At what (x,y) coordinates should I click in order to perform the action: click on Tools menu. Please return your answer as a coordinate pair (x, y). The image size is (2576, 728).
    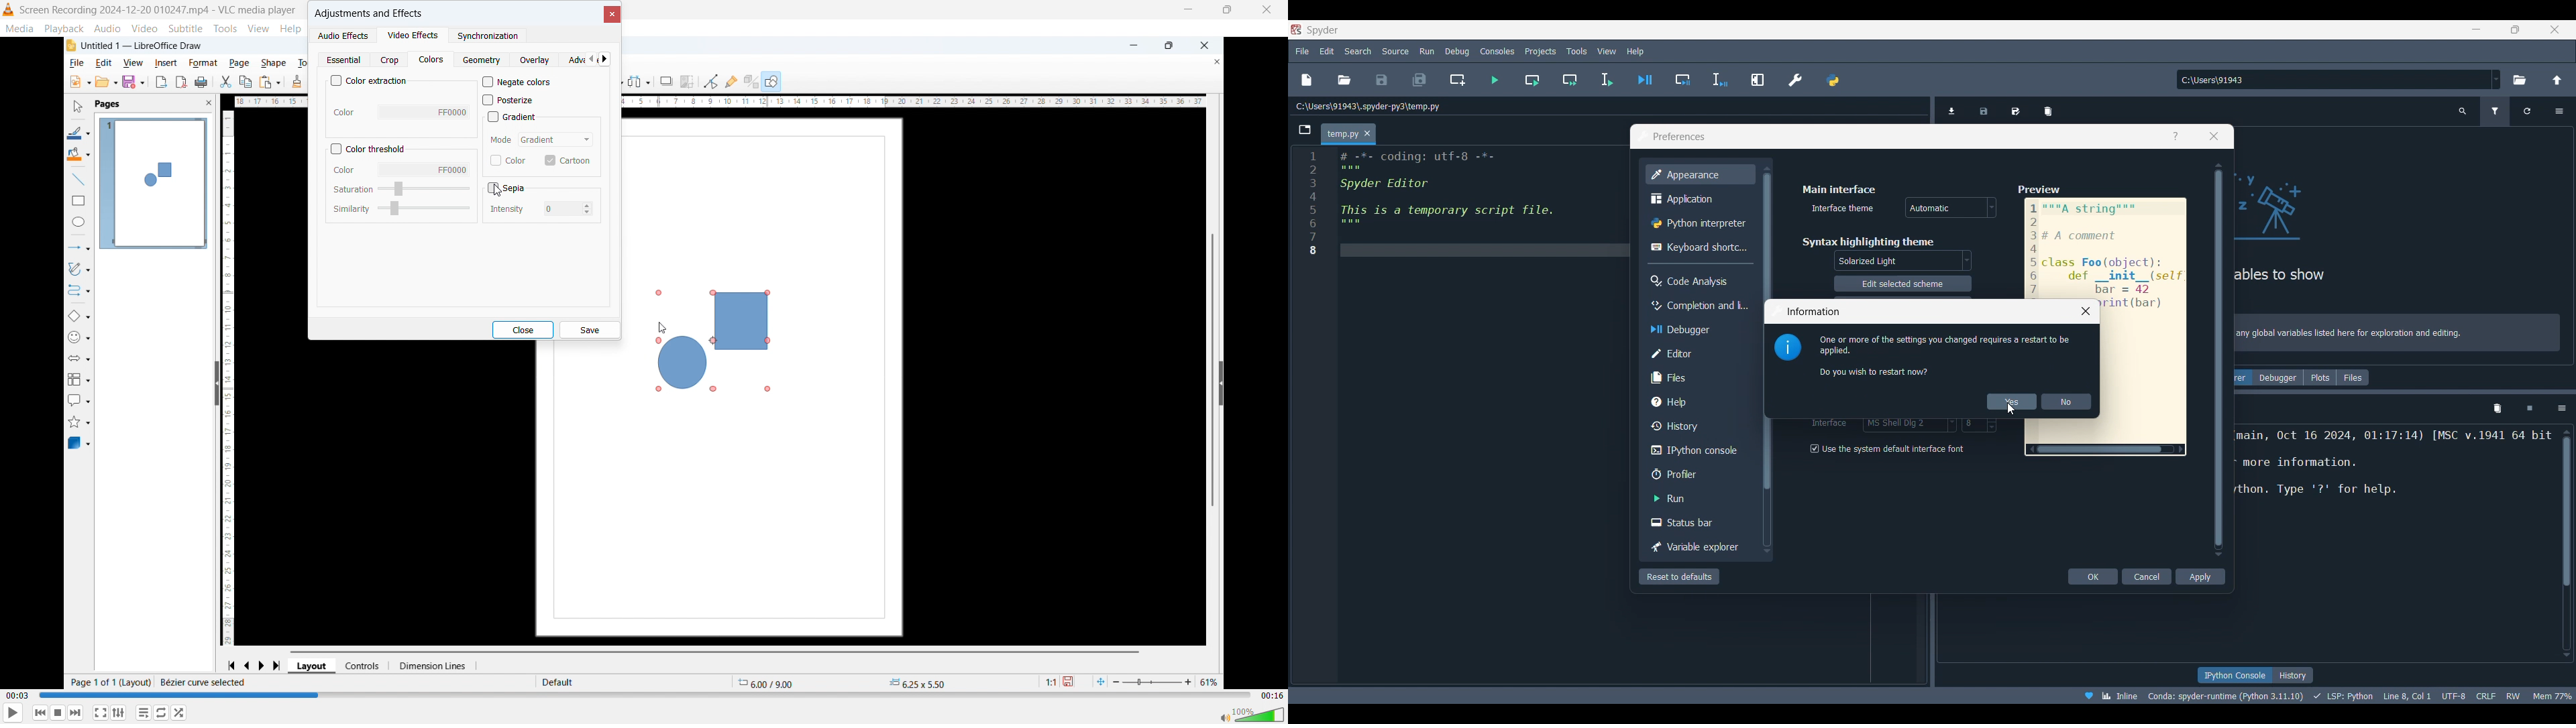
    Looking at the image, I should click on (1577, 51).